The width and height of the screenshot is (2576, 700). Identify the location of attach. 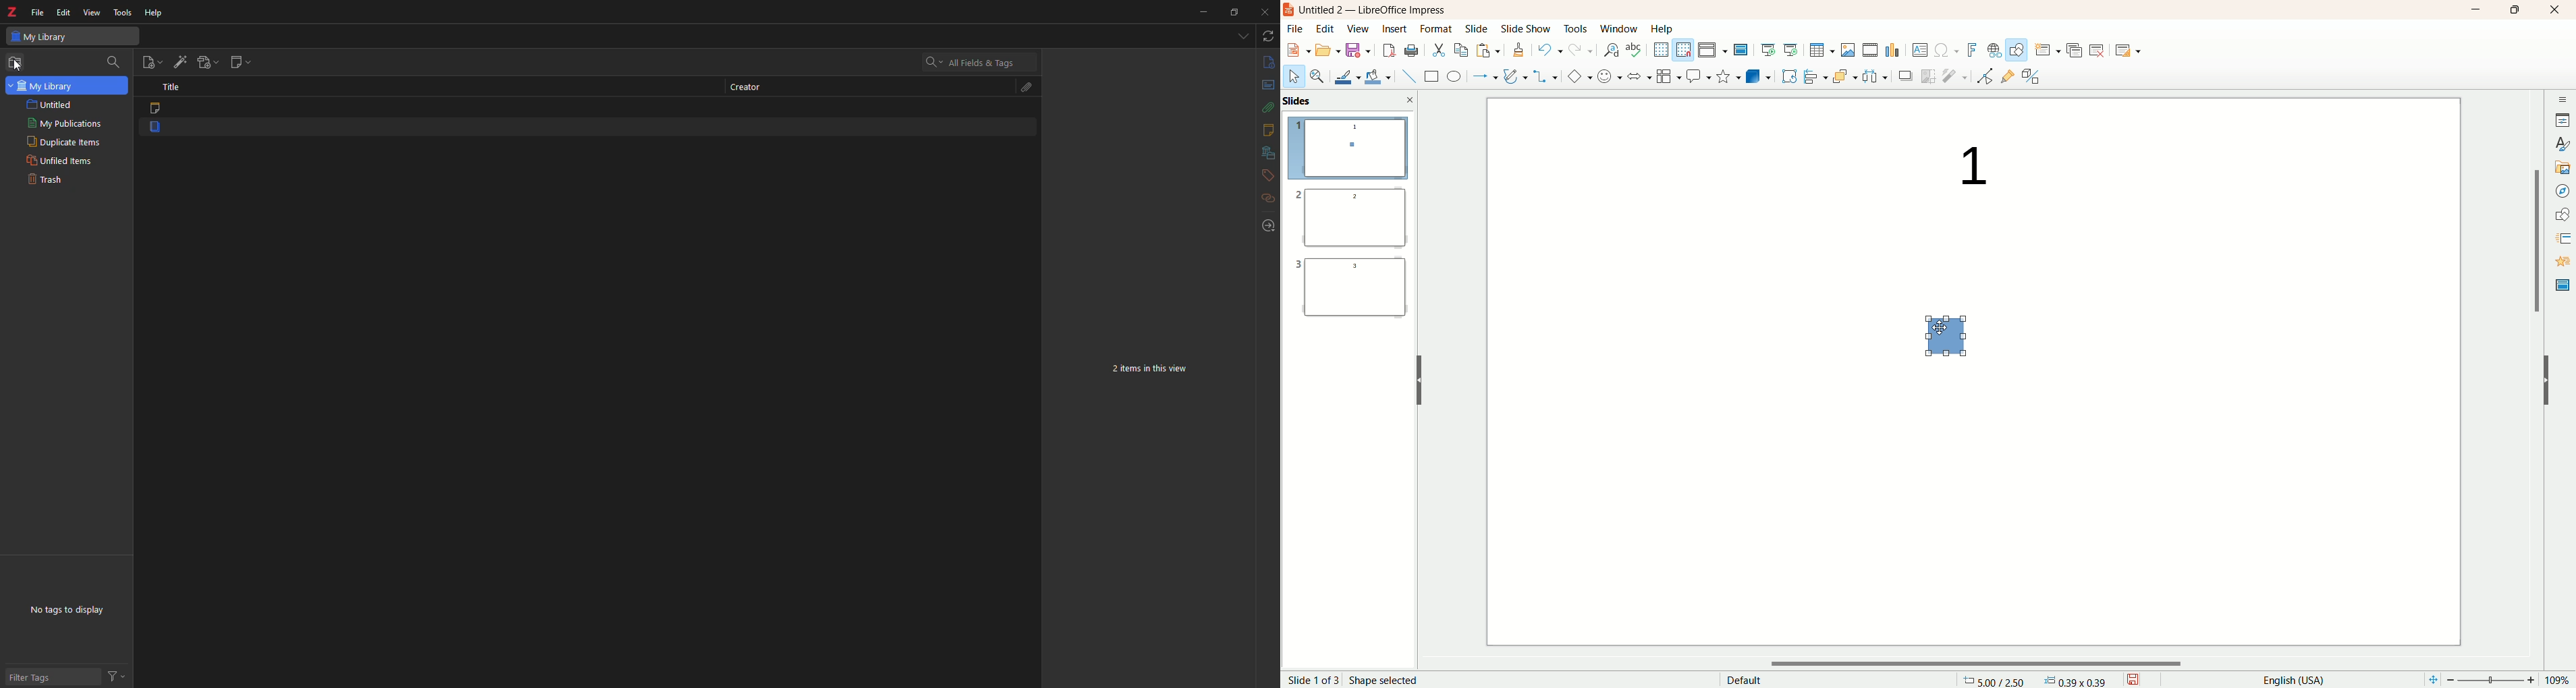
(1263, 107).